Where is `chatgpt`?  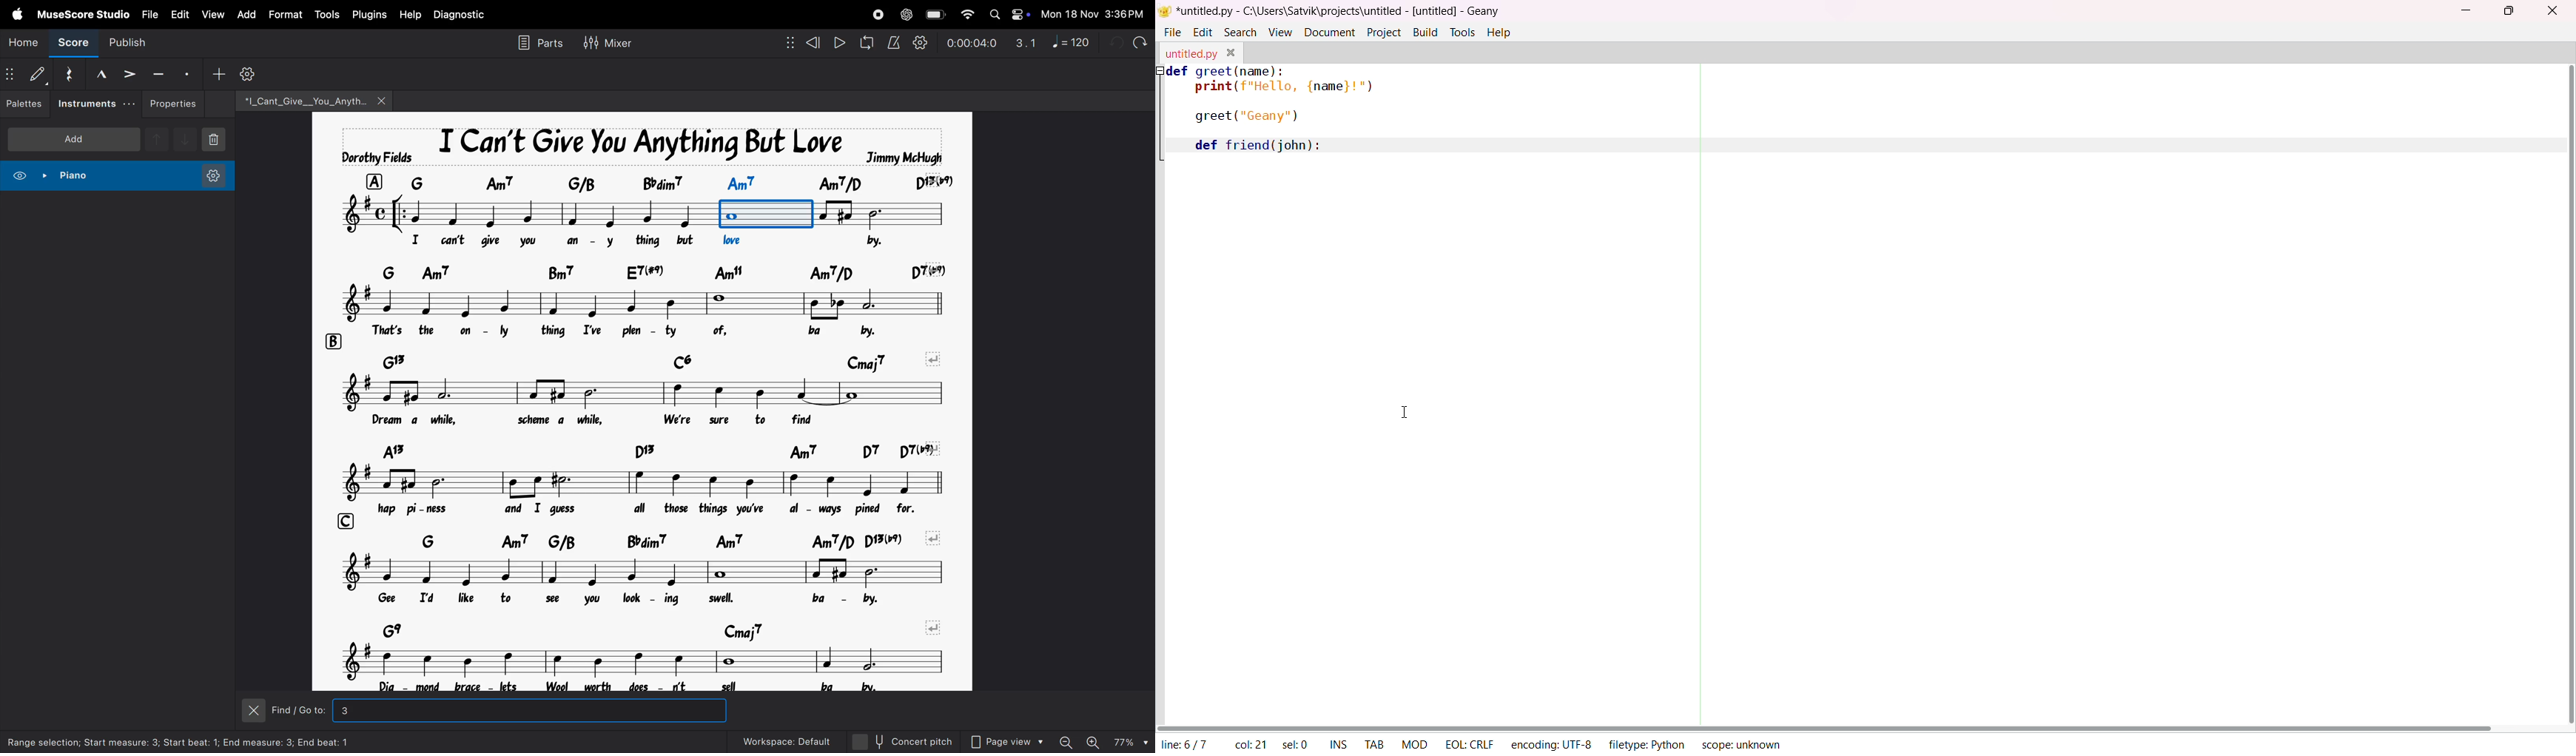
chatgpt is located at coordinates (905, 15).